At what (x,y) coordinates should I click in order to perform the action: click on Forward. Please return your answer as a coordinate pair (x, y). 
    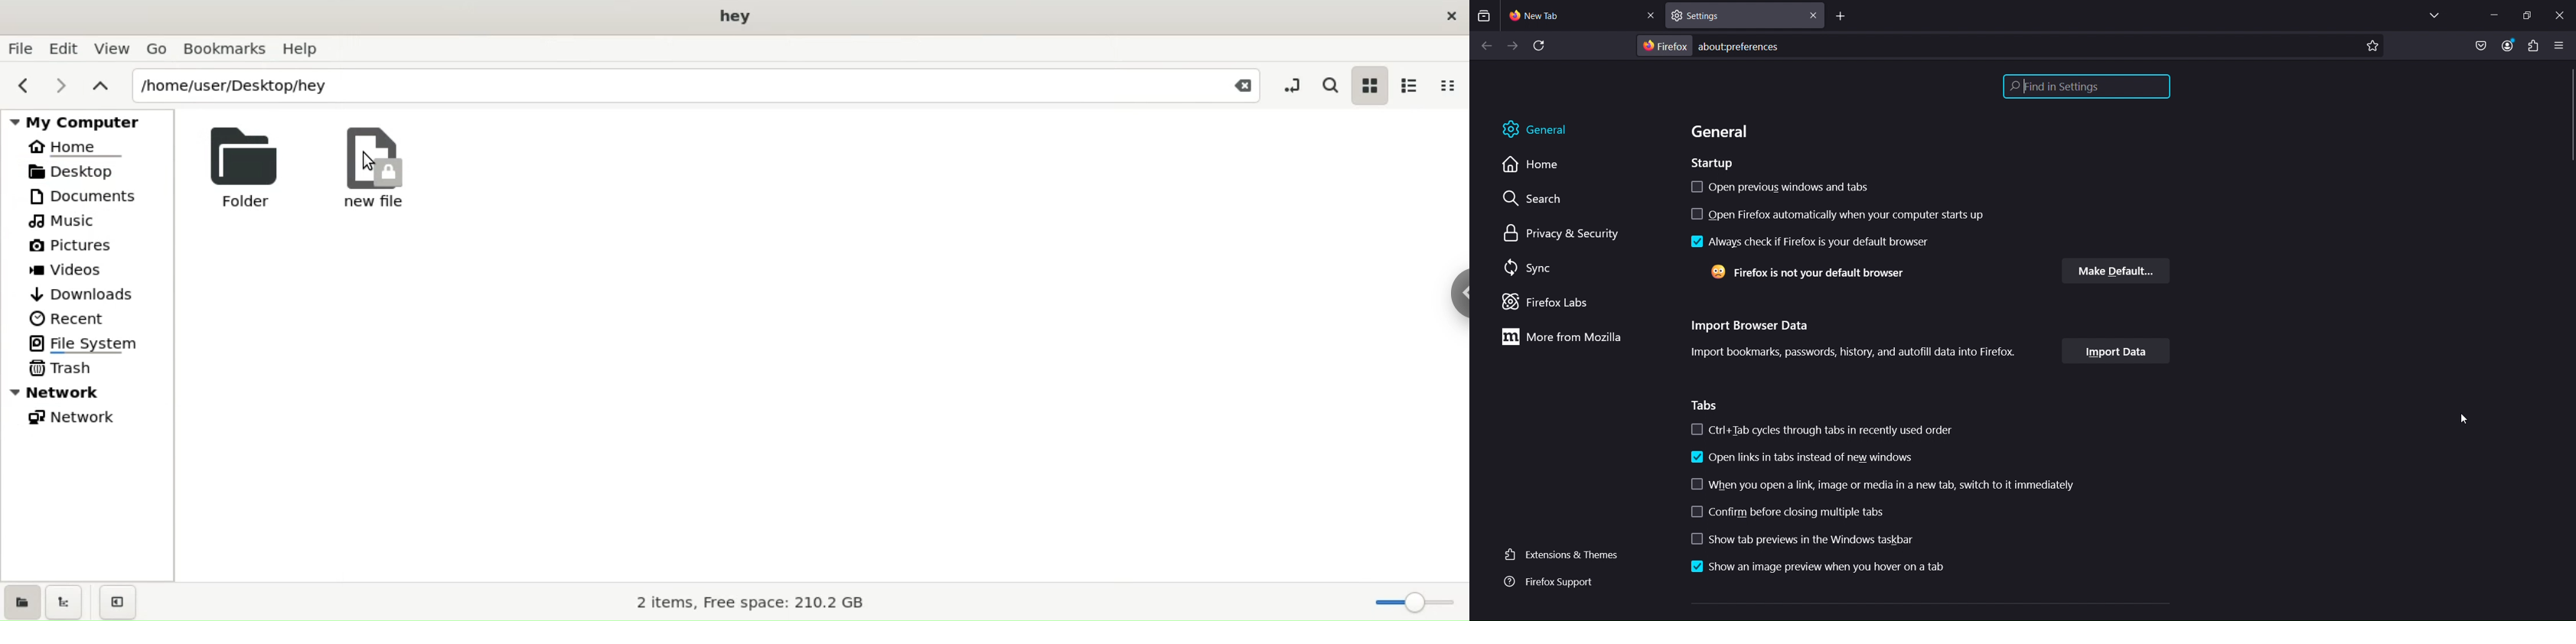
    Looking at the image, I should click on (1511, 47).